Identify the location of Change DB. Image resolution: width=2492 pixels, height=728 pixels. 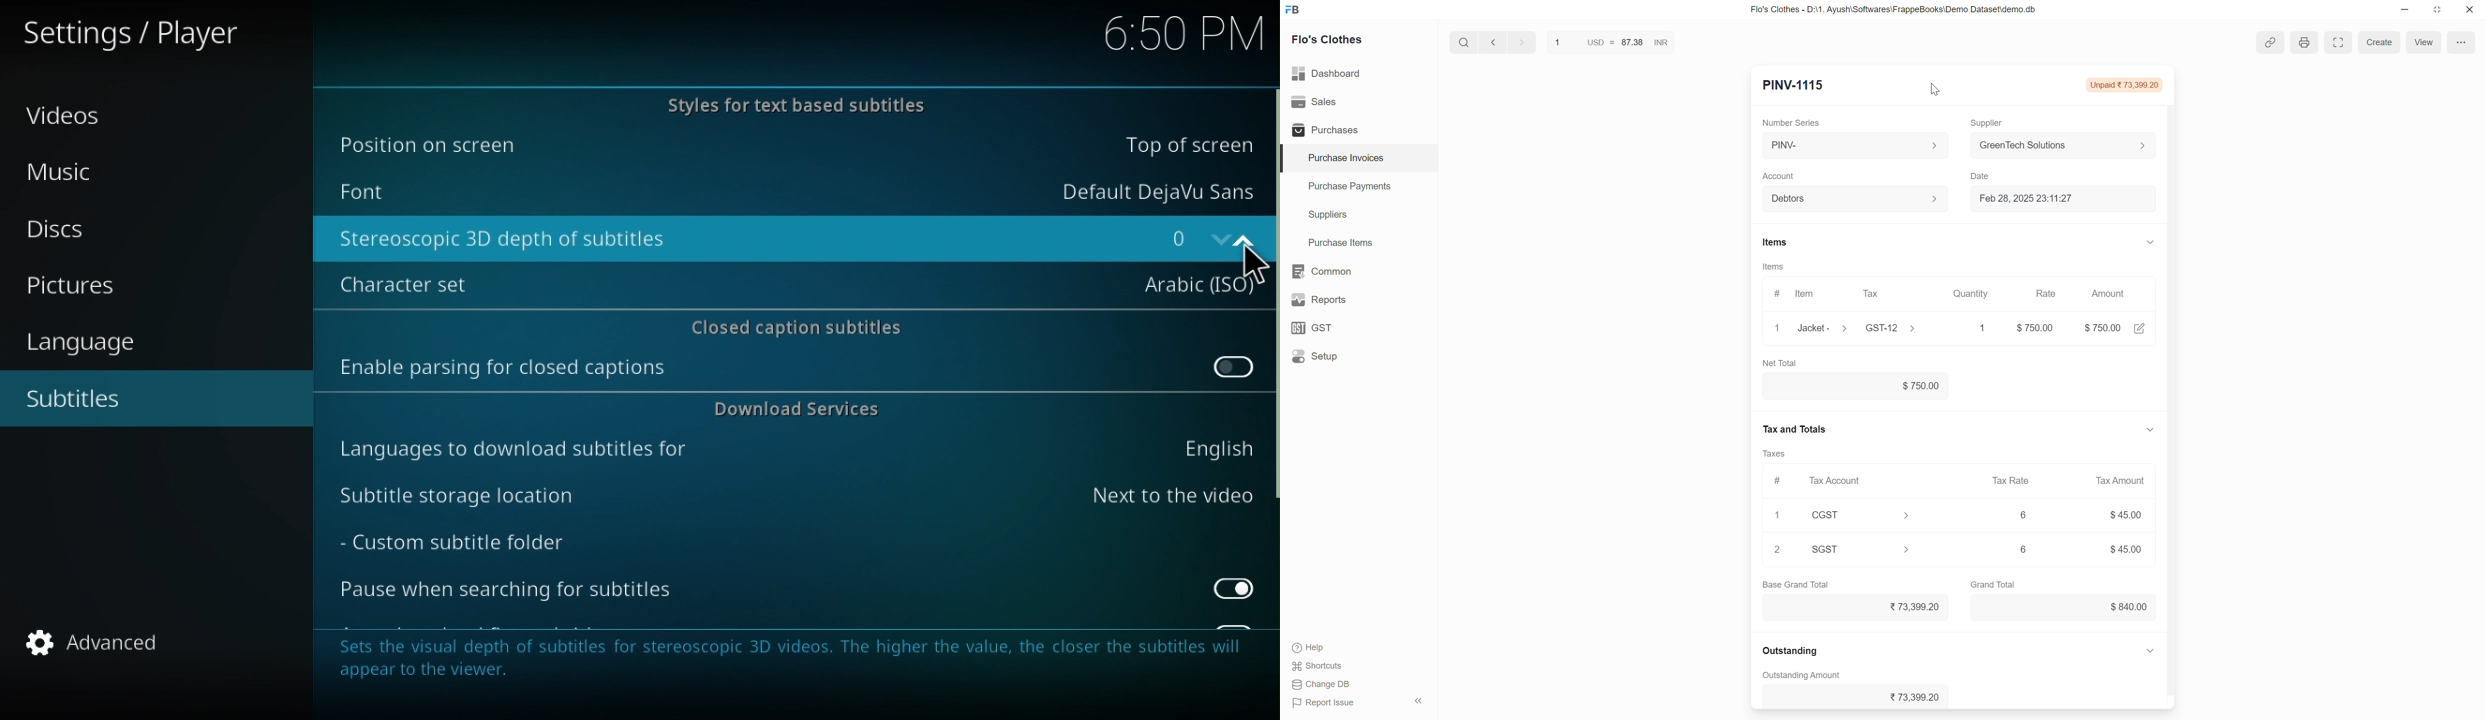
(1322, 685).